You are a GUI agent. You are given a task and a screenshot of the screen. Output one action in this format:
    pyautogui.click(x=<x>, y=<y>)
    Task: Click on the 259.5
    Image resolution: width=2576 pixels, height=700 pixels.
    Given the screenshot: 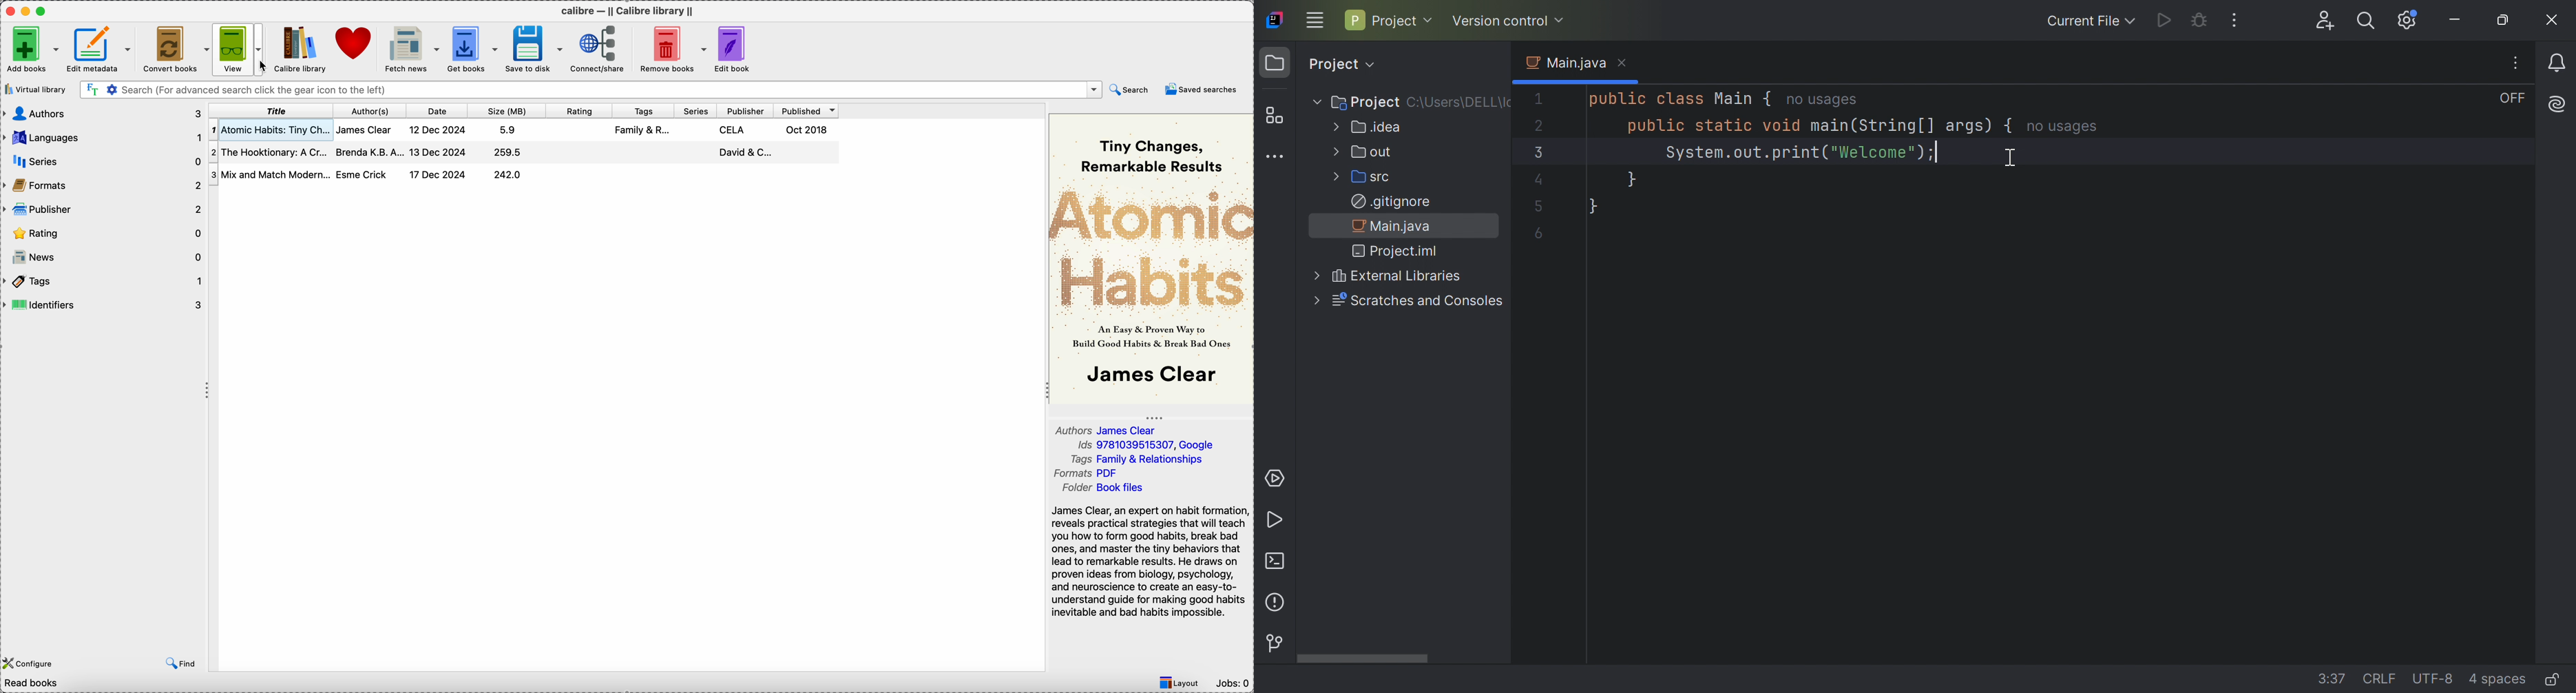 What is the action you would take?
    pyautogui.click(x=507, y=152)
    